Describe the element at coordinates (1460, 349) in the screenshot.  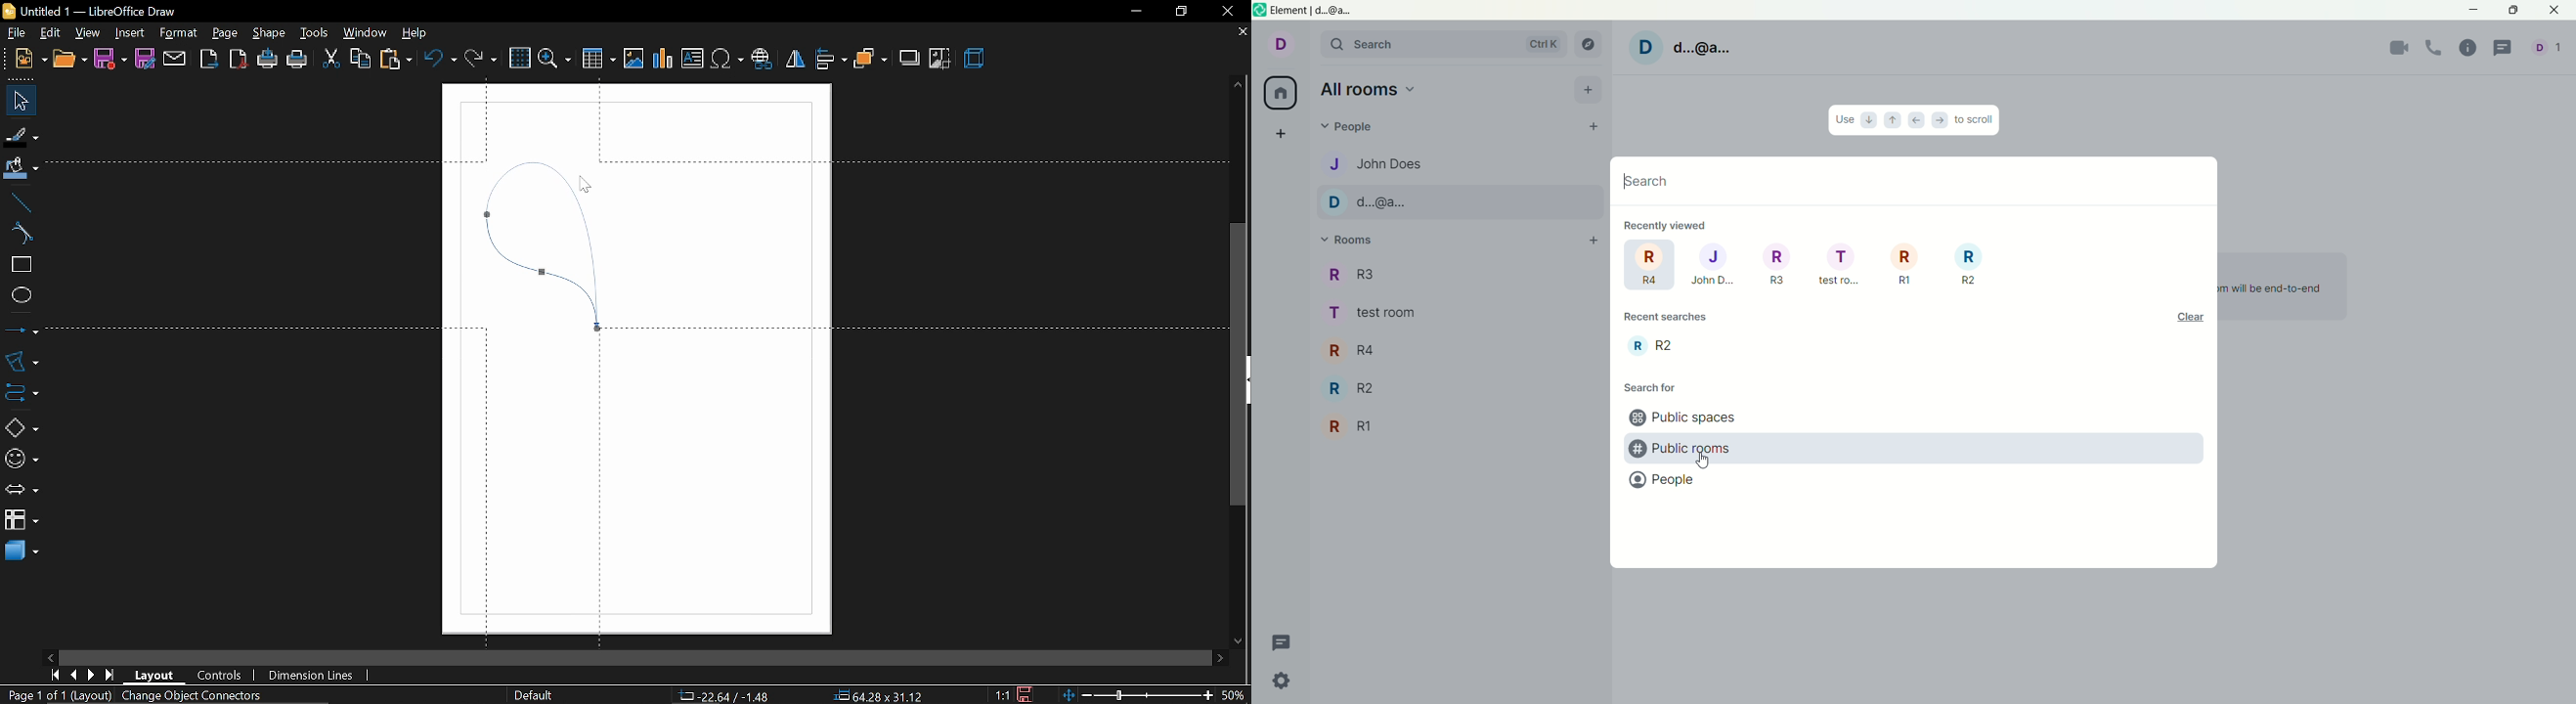
I see `R4` at that location.